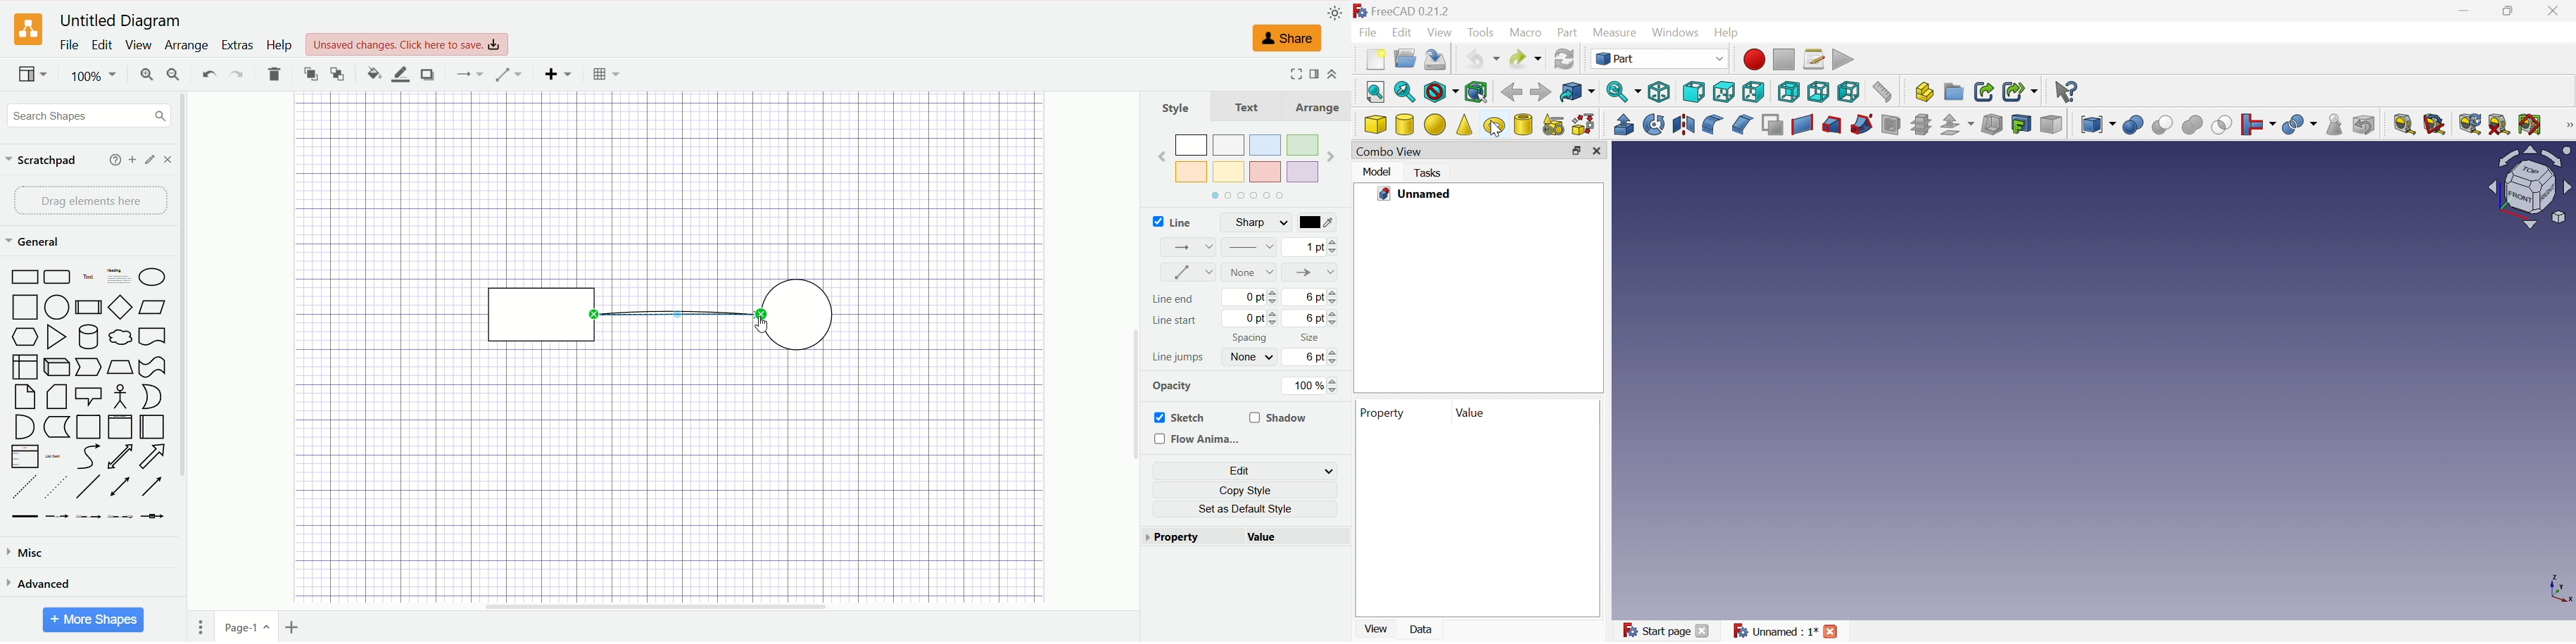 This screenshot has width=2576, height=644. What do you see at coordinates (1332, 13) in the screenshot?
I see `appearance` at bounding box center [1332, 13].